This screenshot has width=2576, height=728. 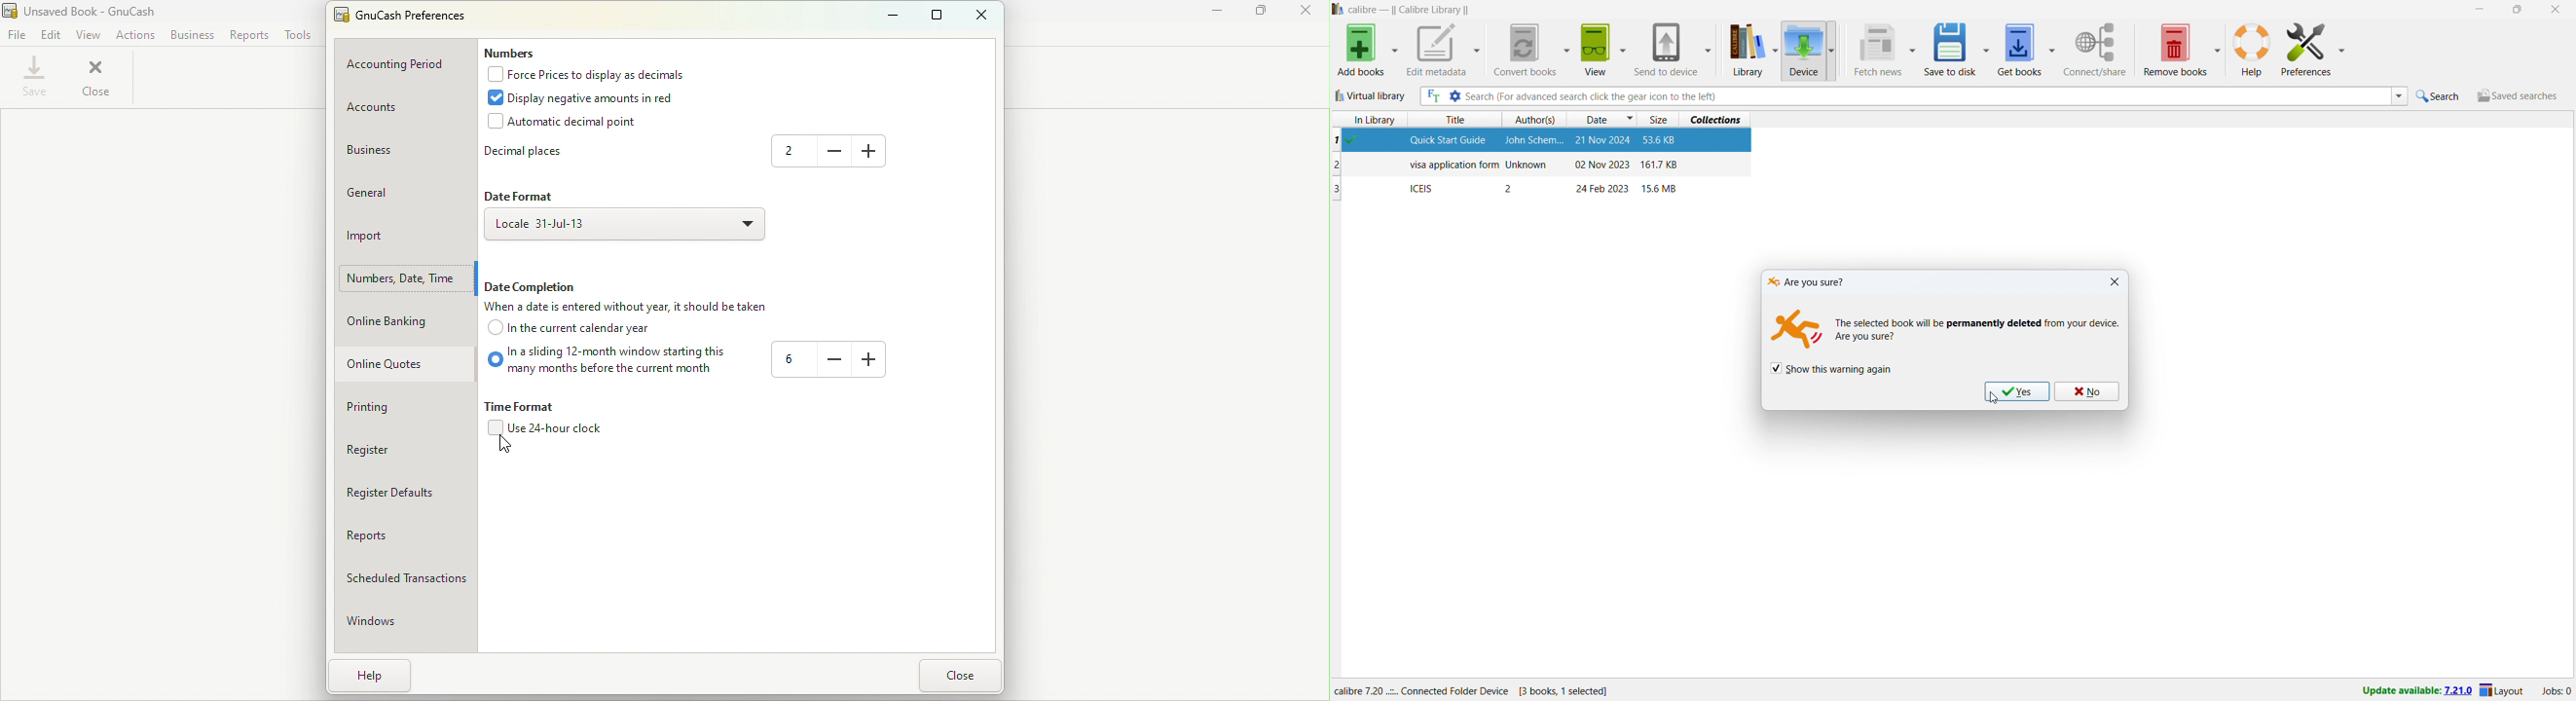 What do you see at coordinates (2017, 392) in the screenshot?
I see `yes` at bounding box center [2017, 392].